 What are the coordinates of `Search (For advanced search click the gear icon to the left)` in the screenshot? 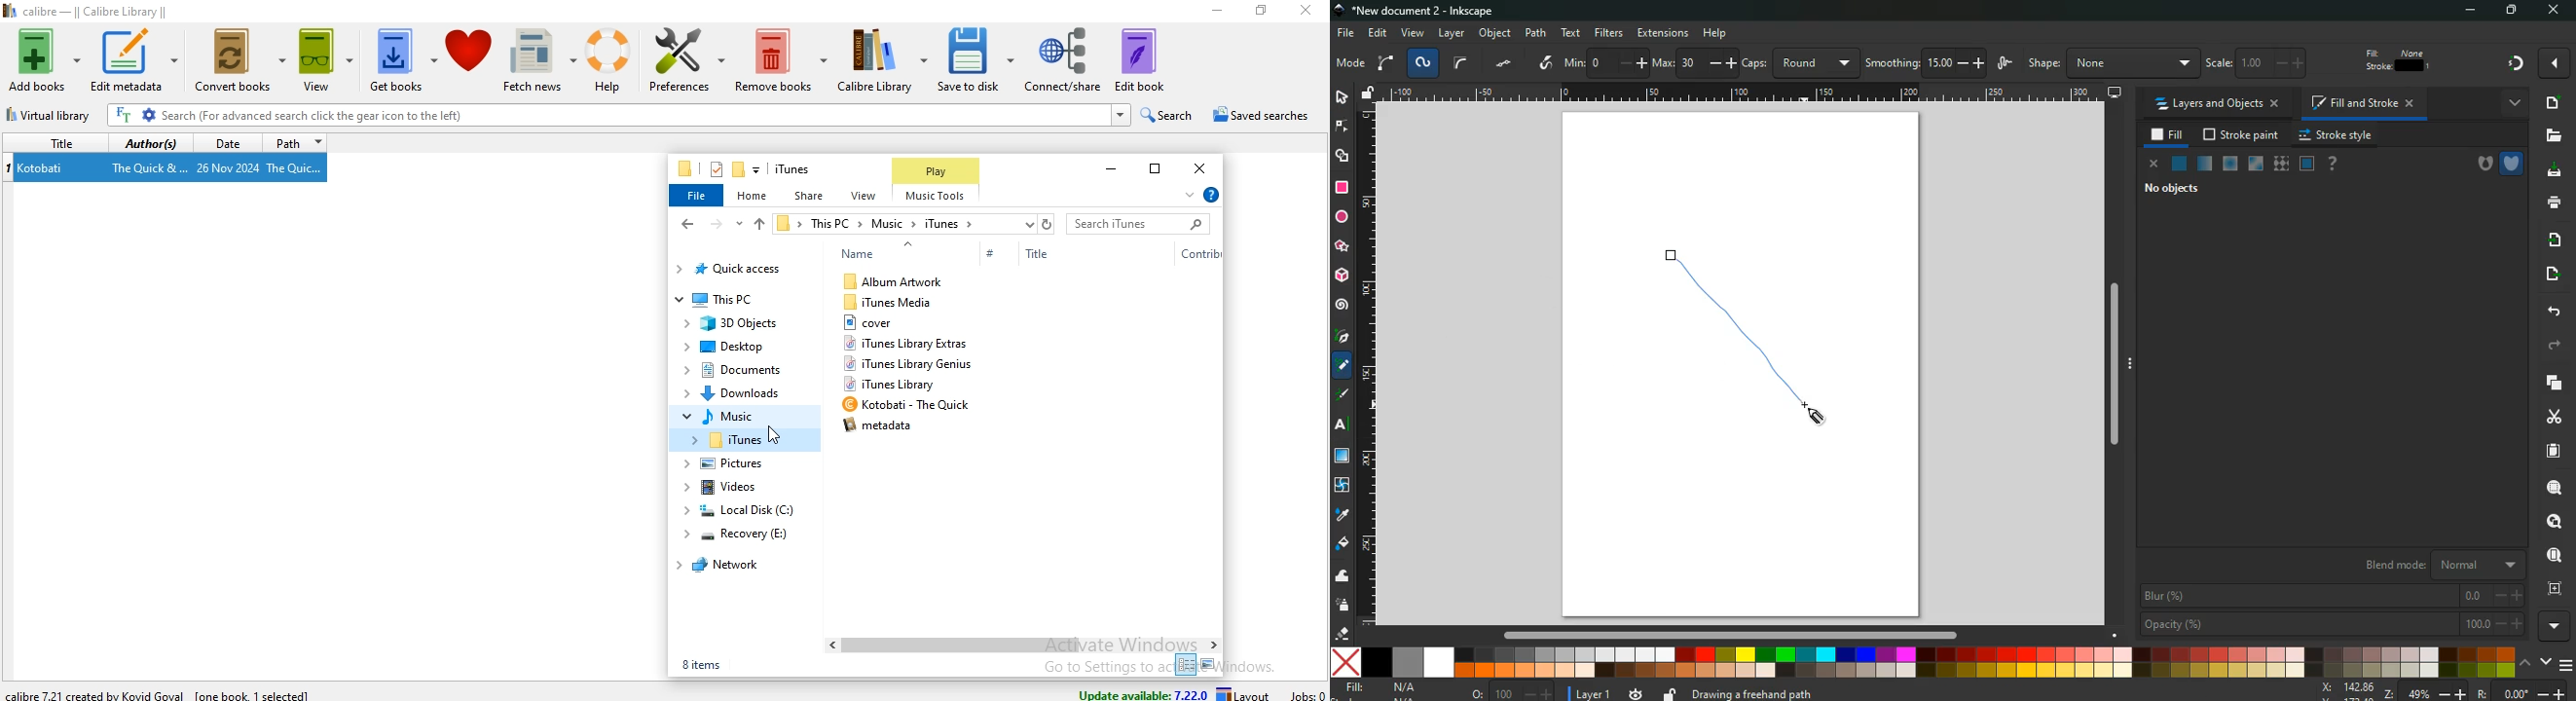 It's located at (618, 115).